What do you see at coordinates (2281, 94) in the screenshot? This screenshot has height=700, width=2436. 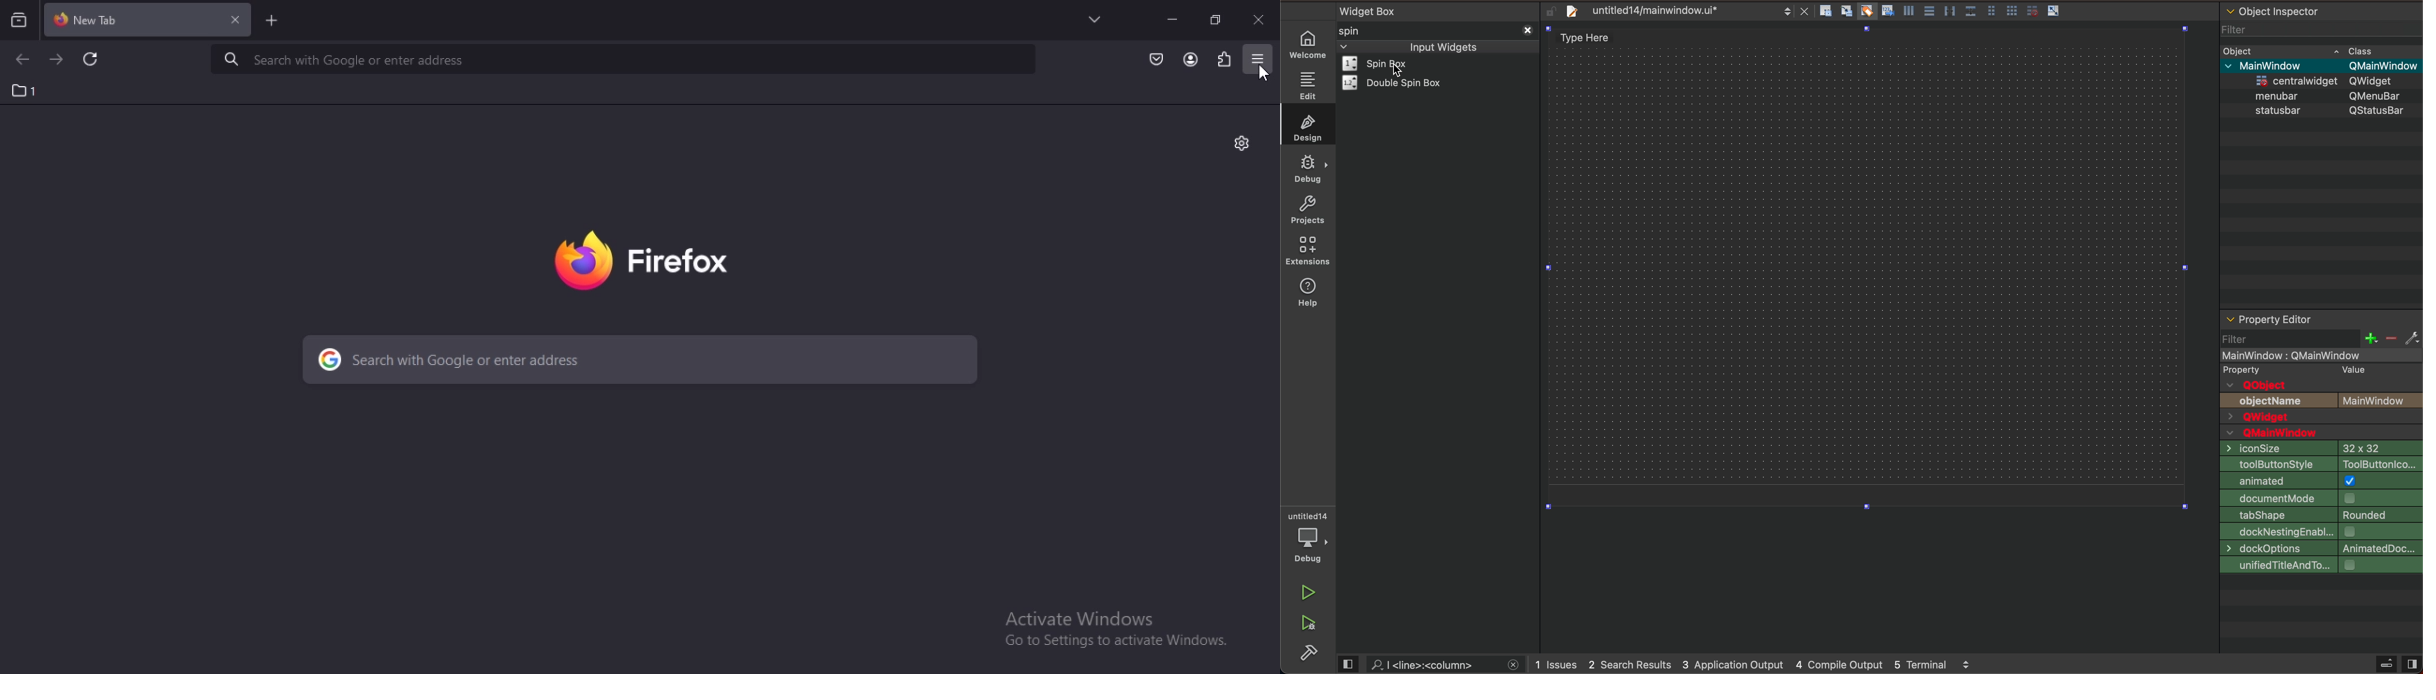 I see `` at bounding box center [2281, 94].